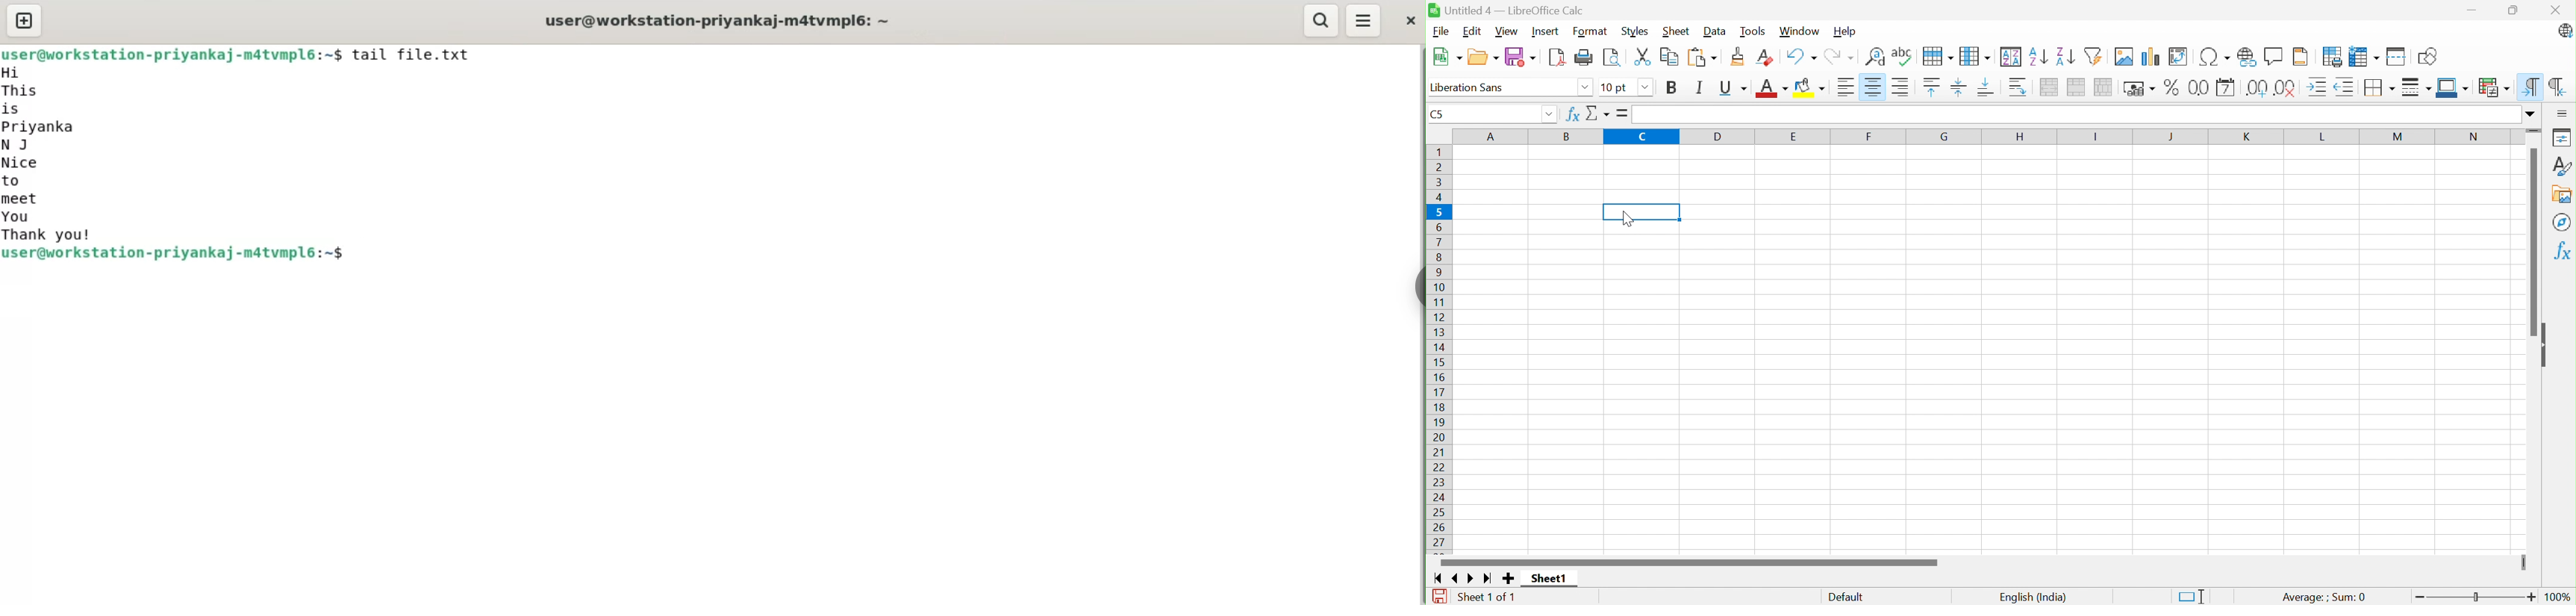  Describe the element at coordinates (1670, 57) in the screenshot. I see `Copy` at that location.